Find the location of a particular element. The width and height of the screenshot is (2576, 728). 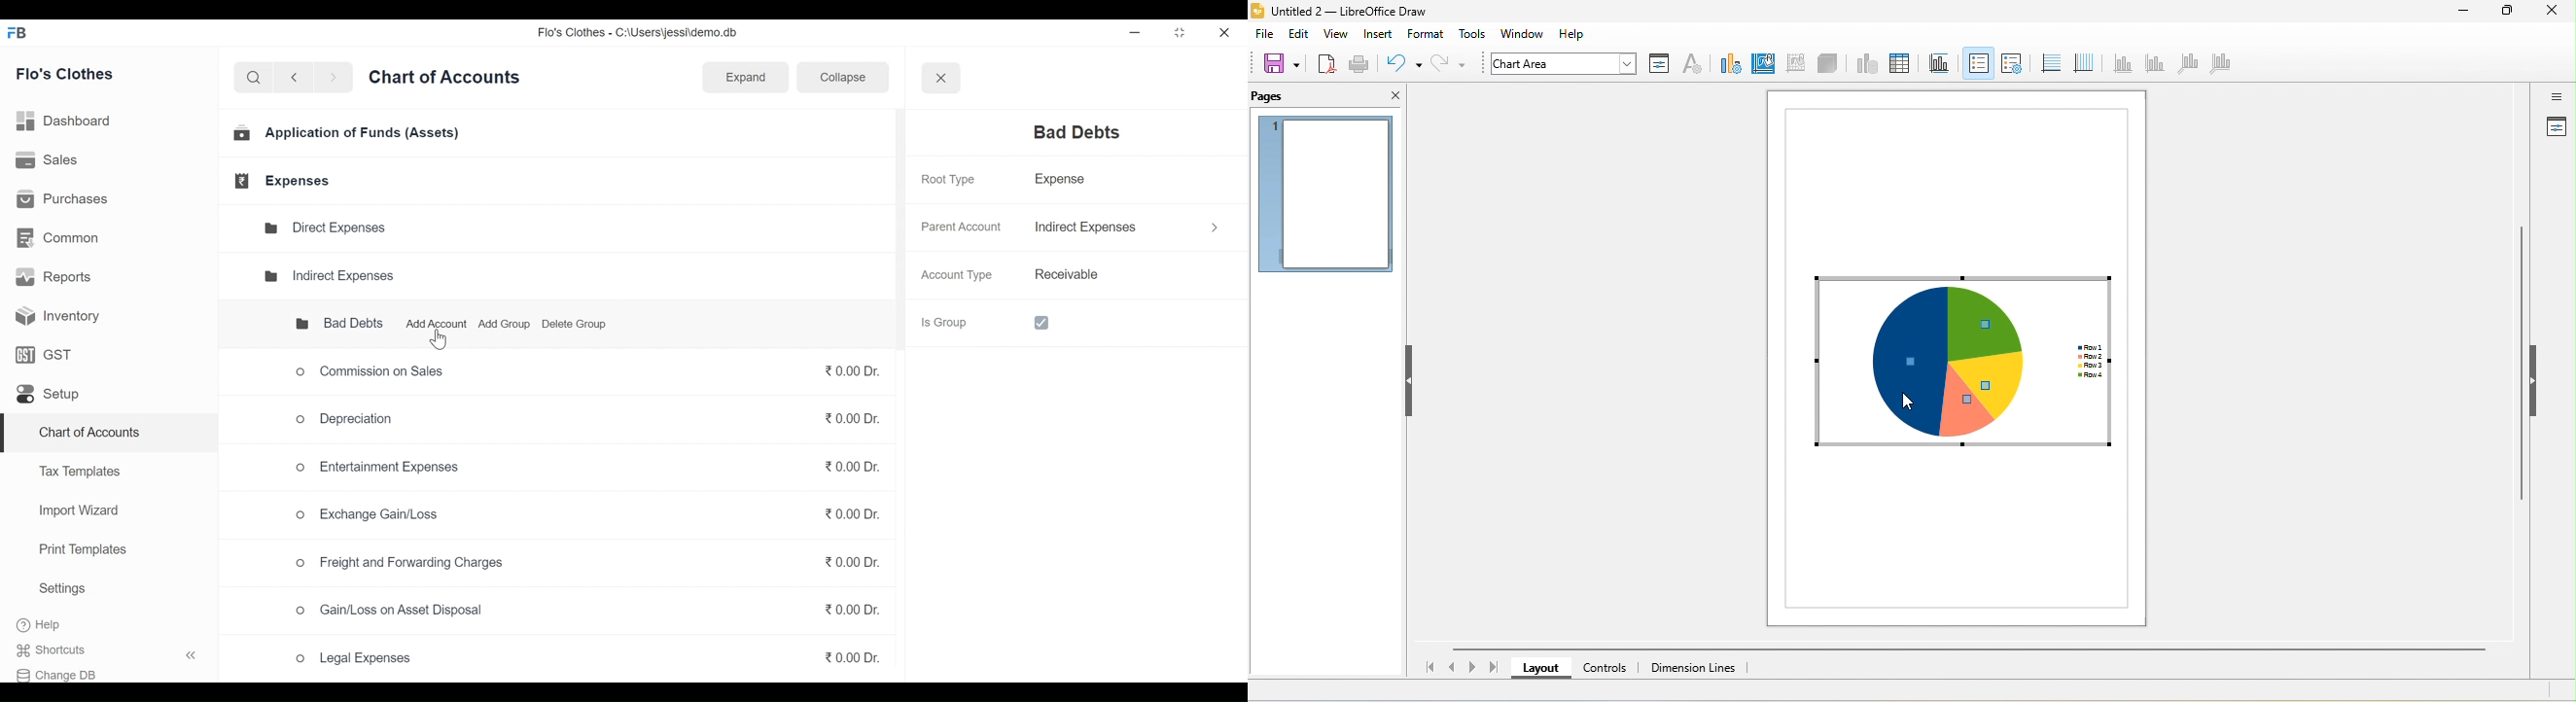

no preview is located at coordinates (1326, 195).